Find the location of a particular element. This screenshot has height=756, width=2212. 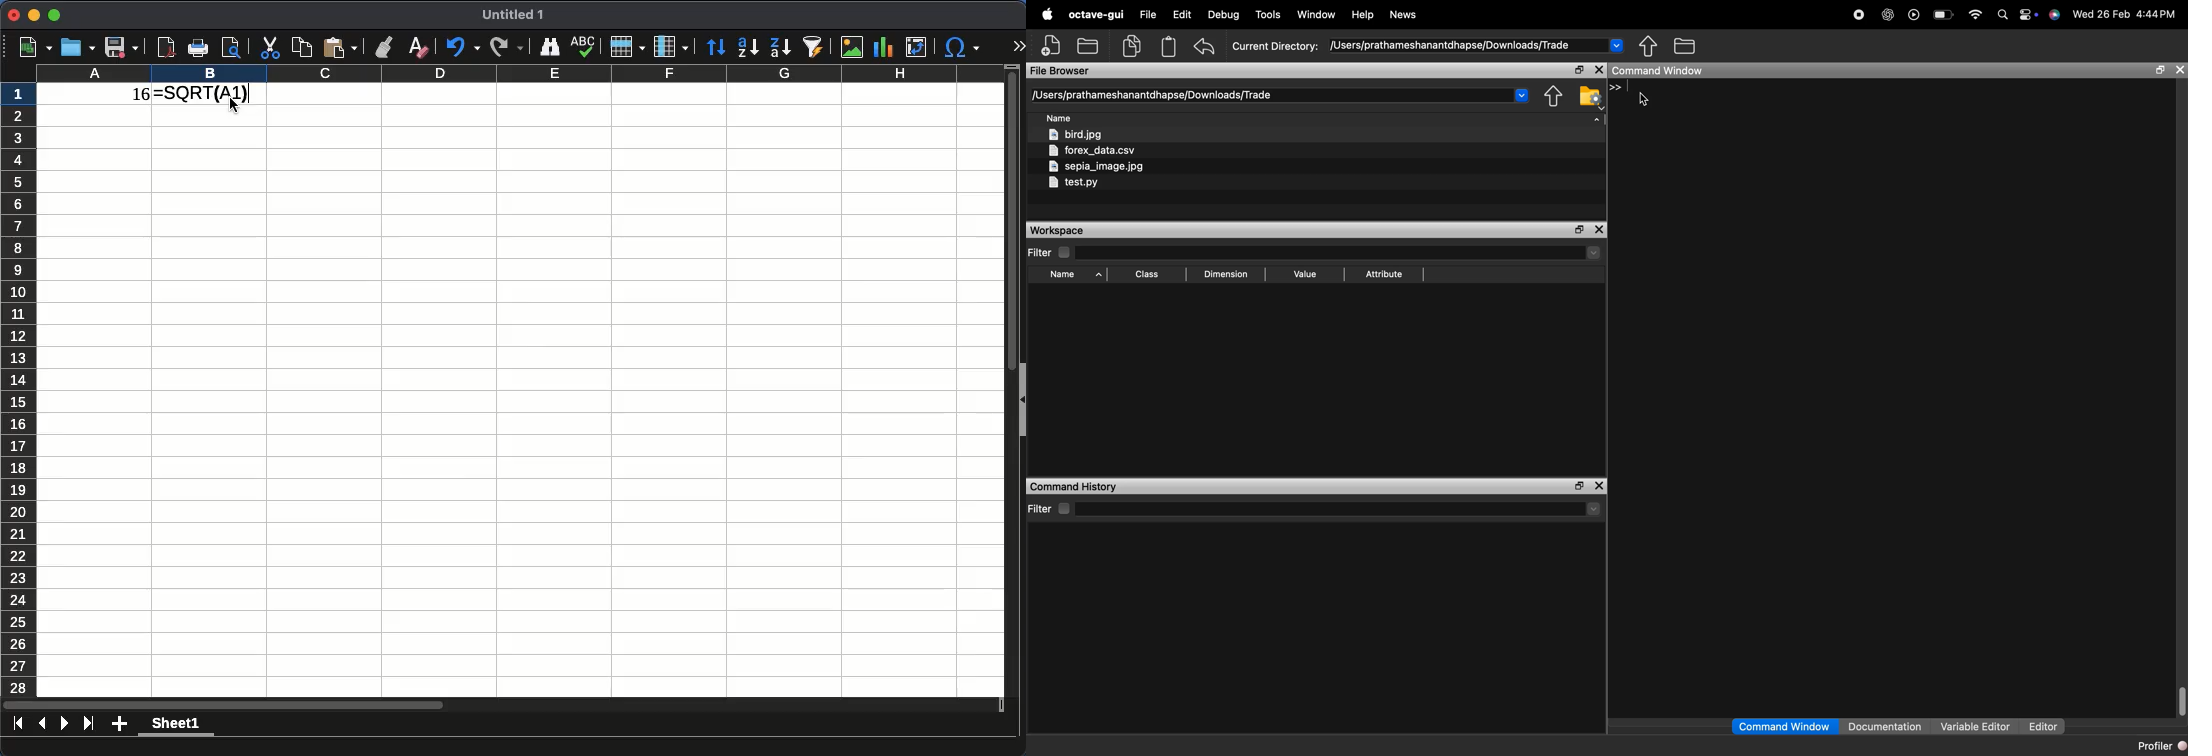

chatgpt is located at coordinates (1889, 16).